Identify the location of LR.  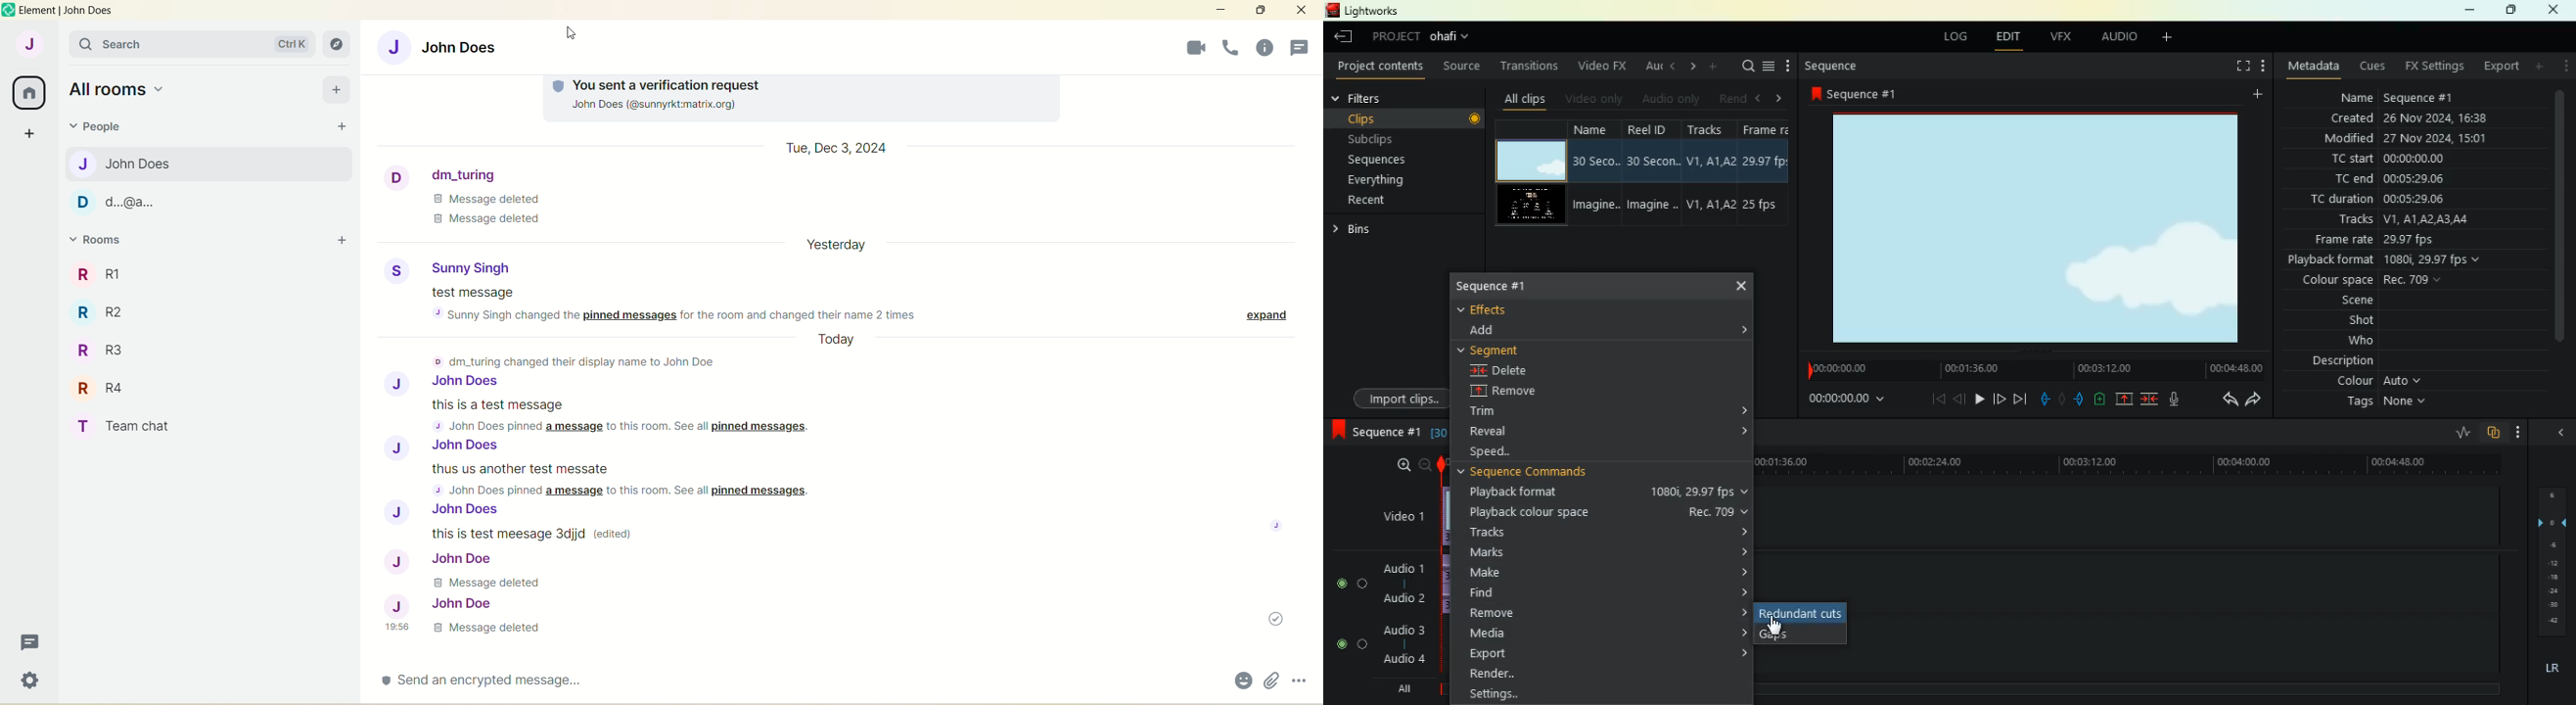
(2553, 666).